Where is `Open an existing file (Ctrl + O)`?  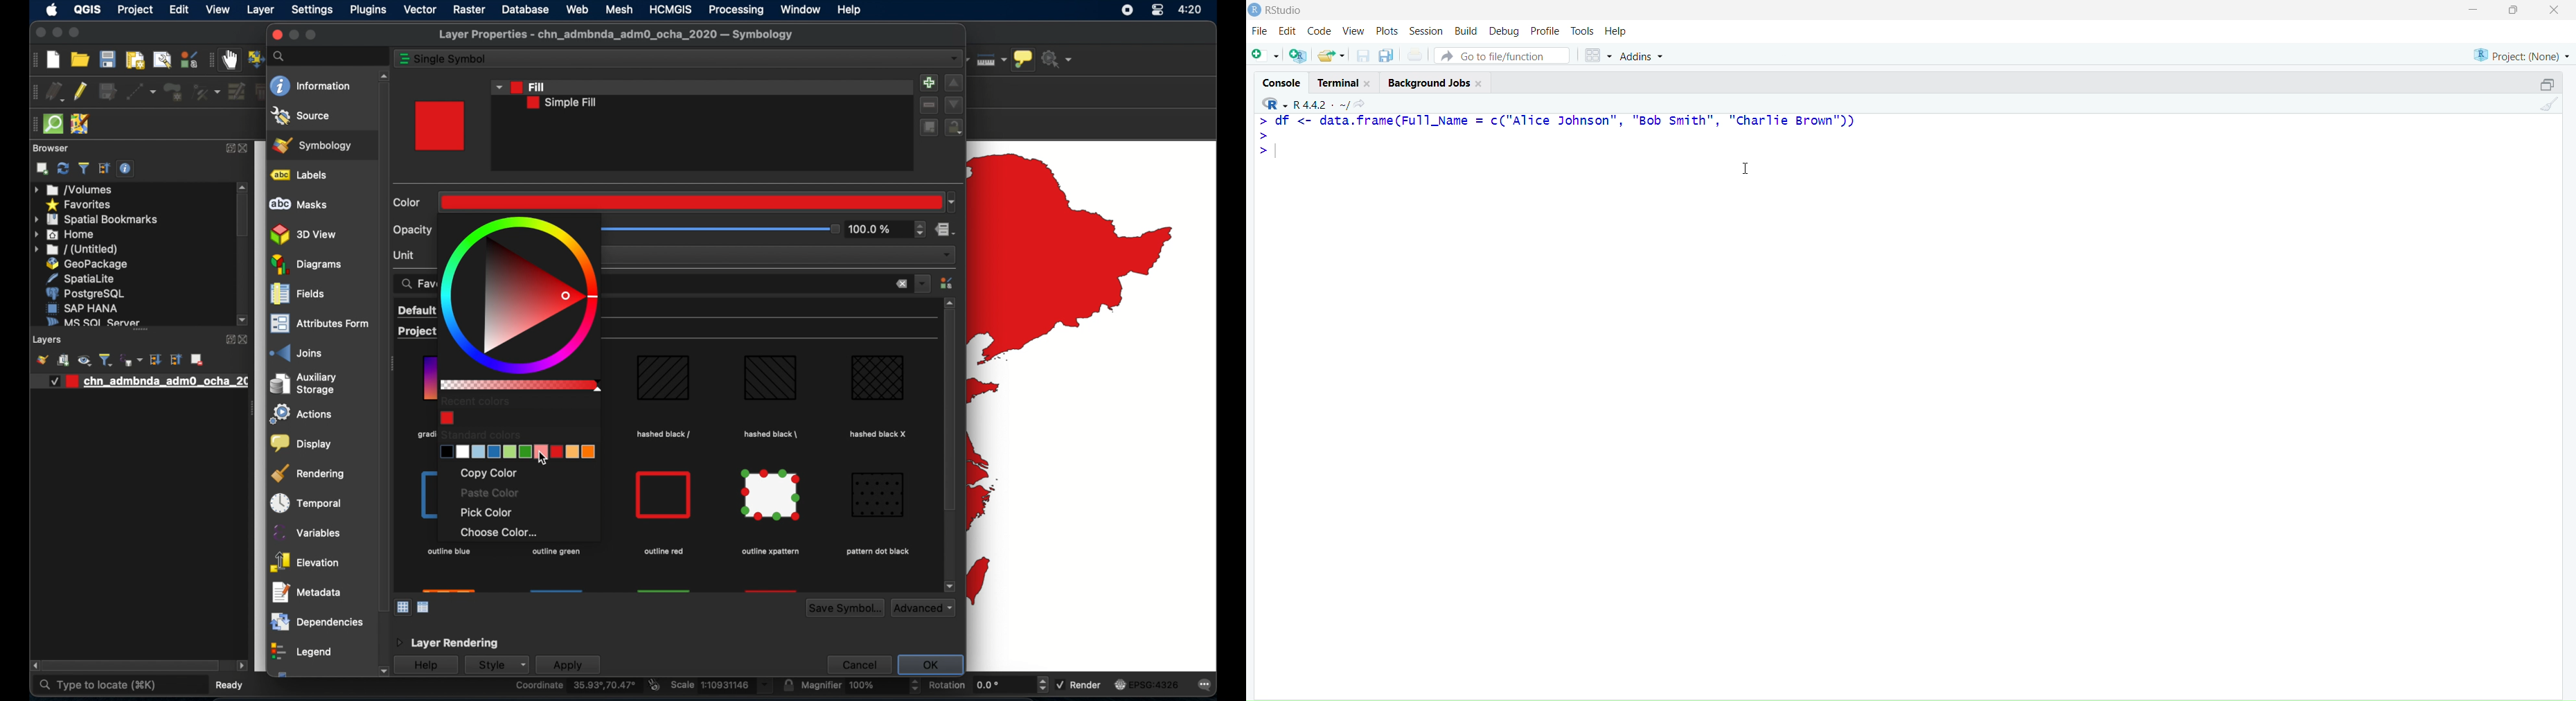
Open an existing file (Ctrl + O) is located at coordinates (1333, 55).